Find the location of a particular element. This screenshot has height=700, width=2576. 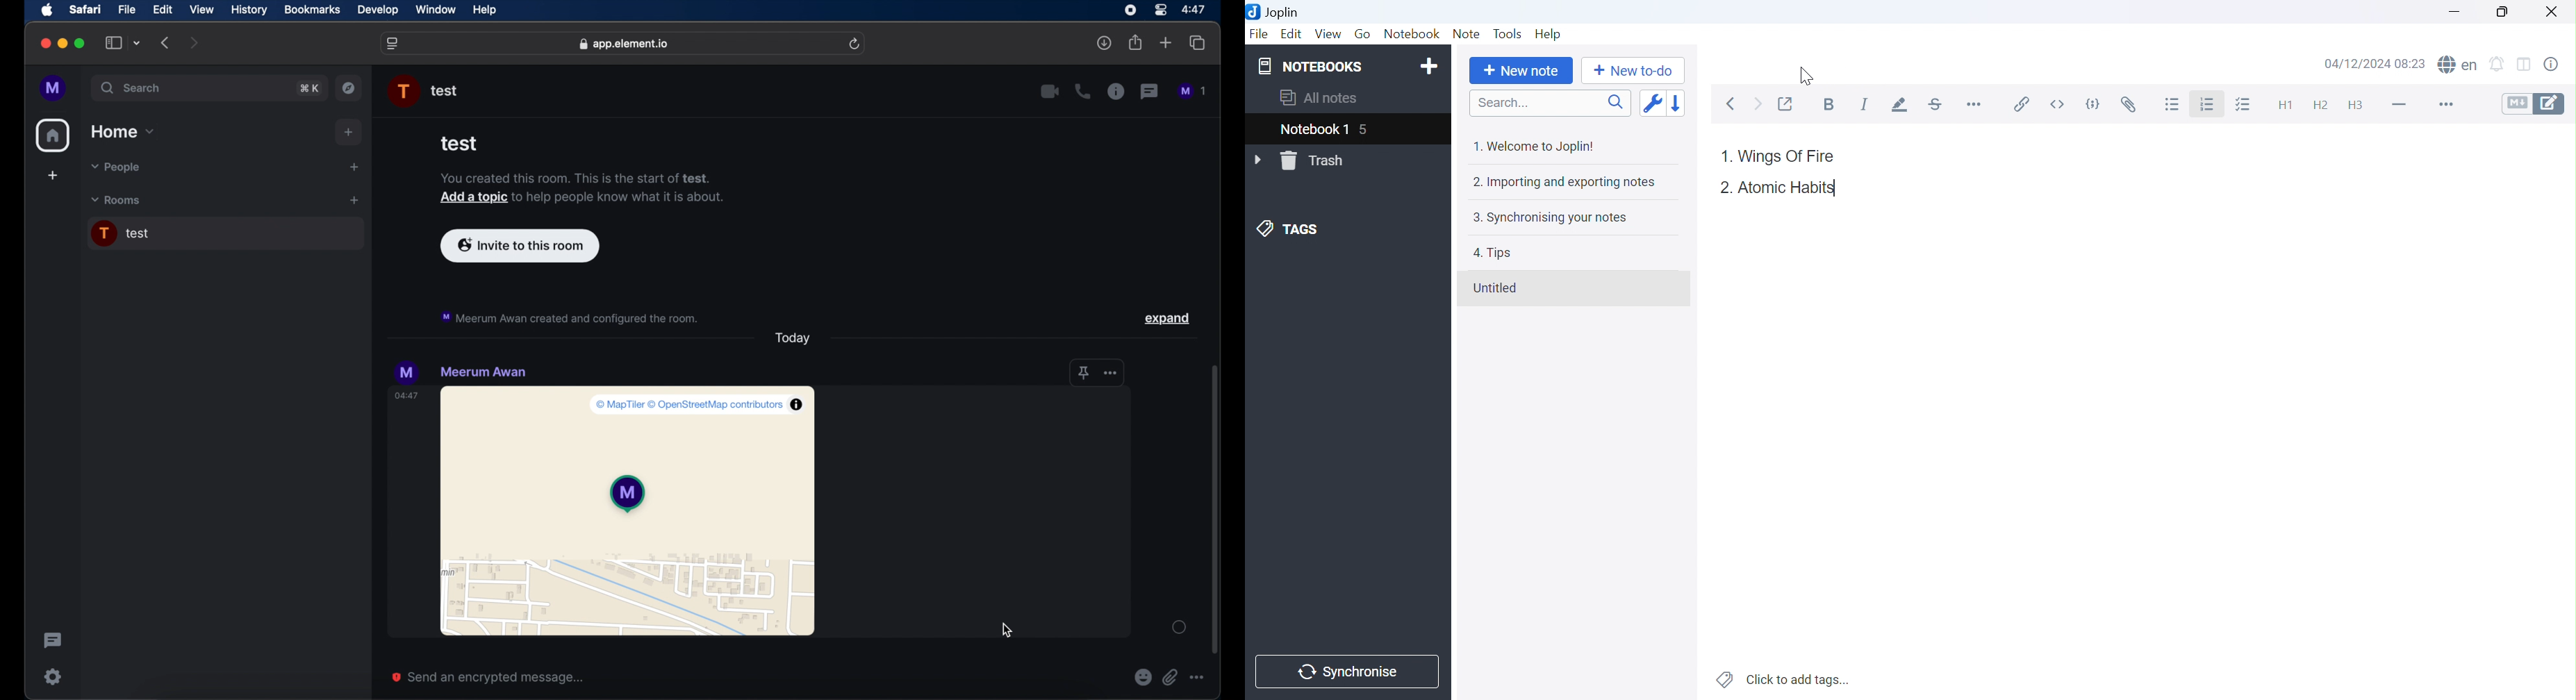

Trash is located at coordinates (1316, 161).